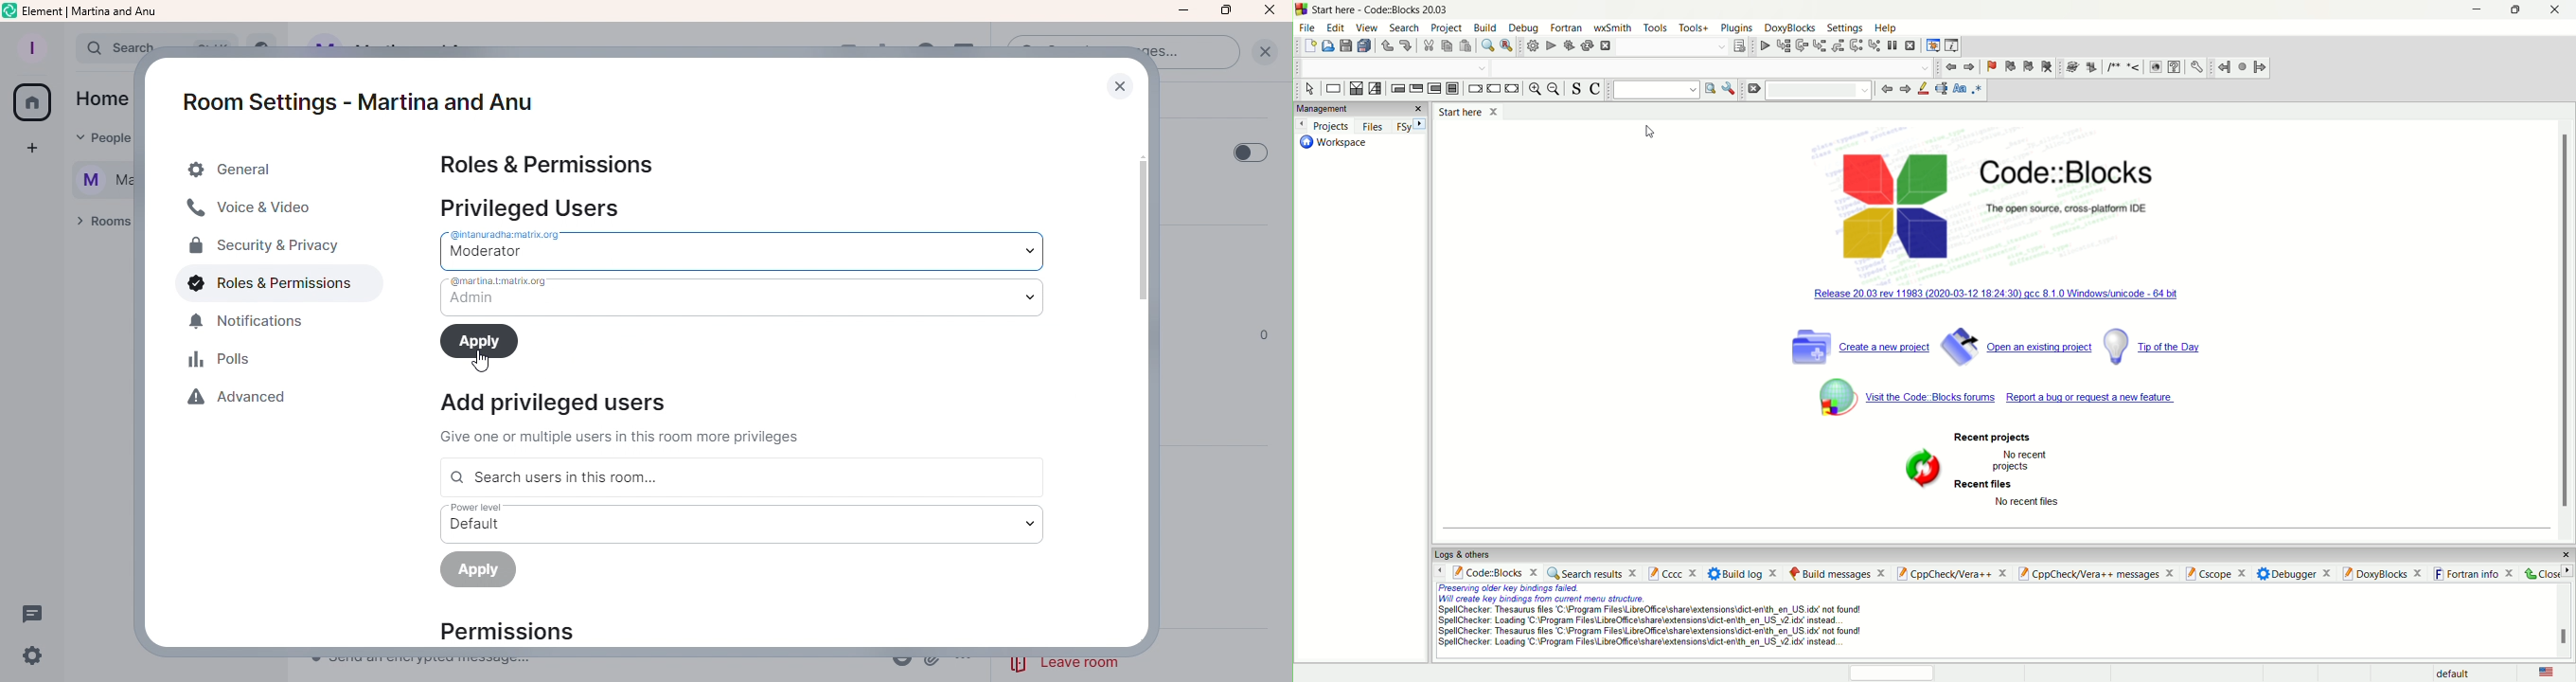  What do you see at coordinates (1182, 10) in the screenshot?
I see `Minimize` at bounding box center [1182, 10].